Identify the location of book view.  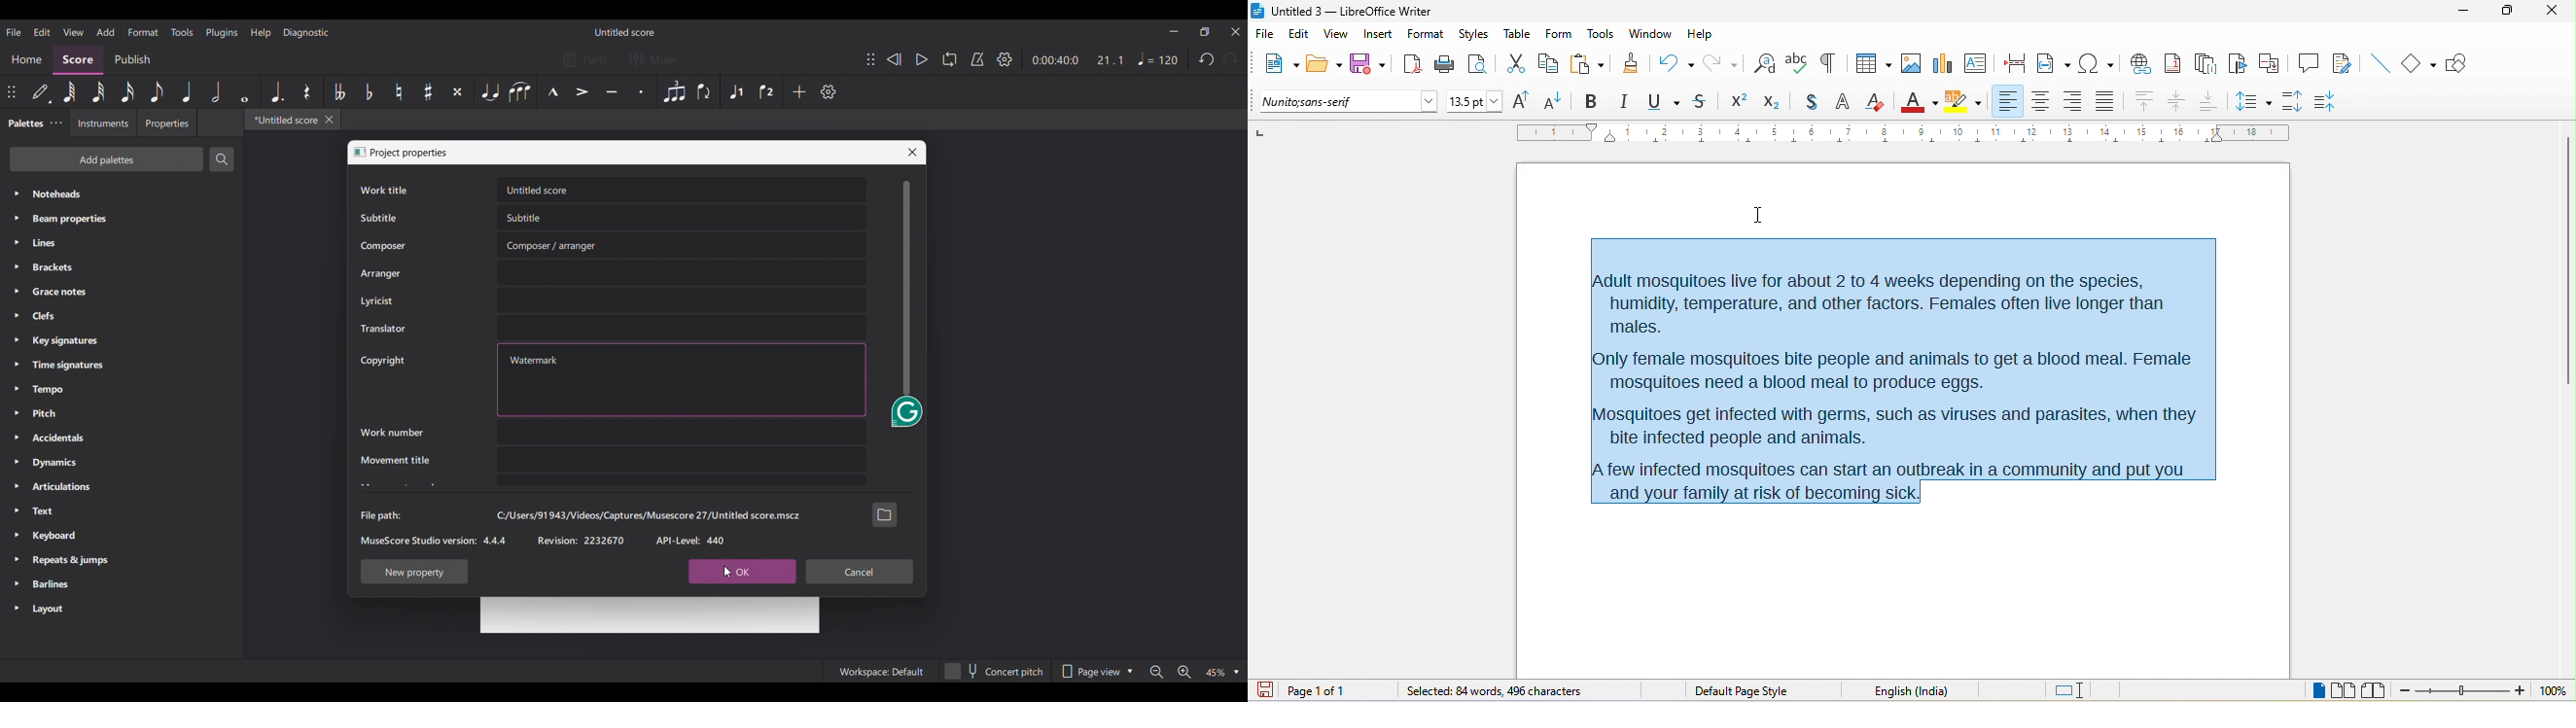
(2378, 690).